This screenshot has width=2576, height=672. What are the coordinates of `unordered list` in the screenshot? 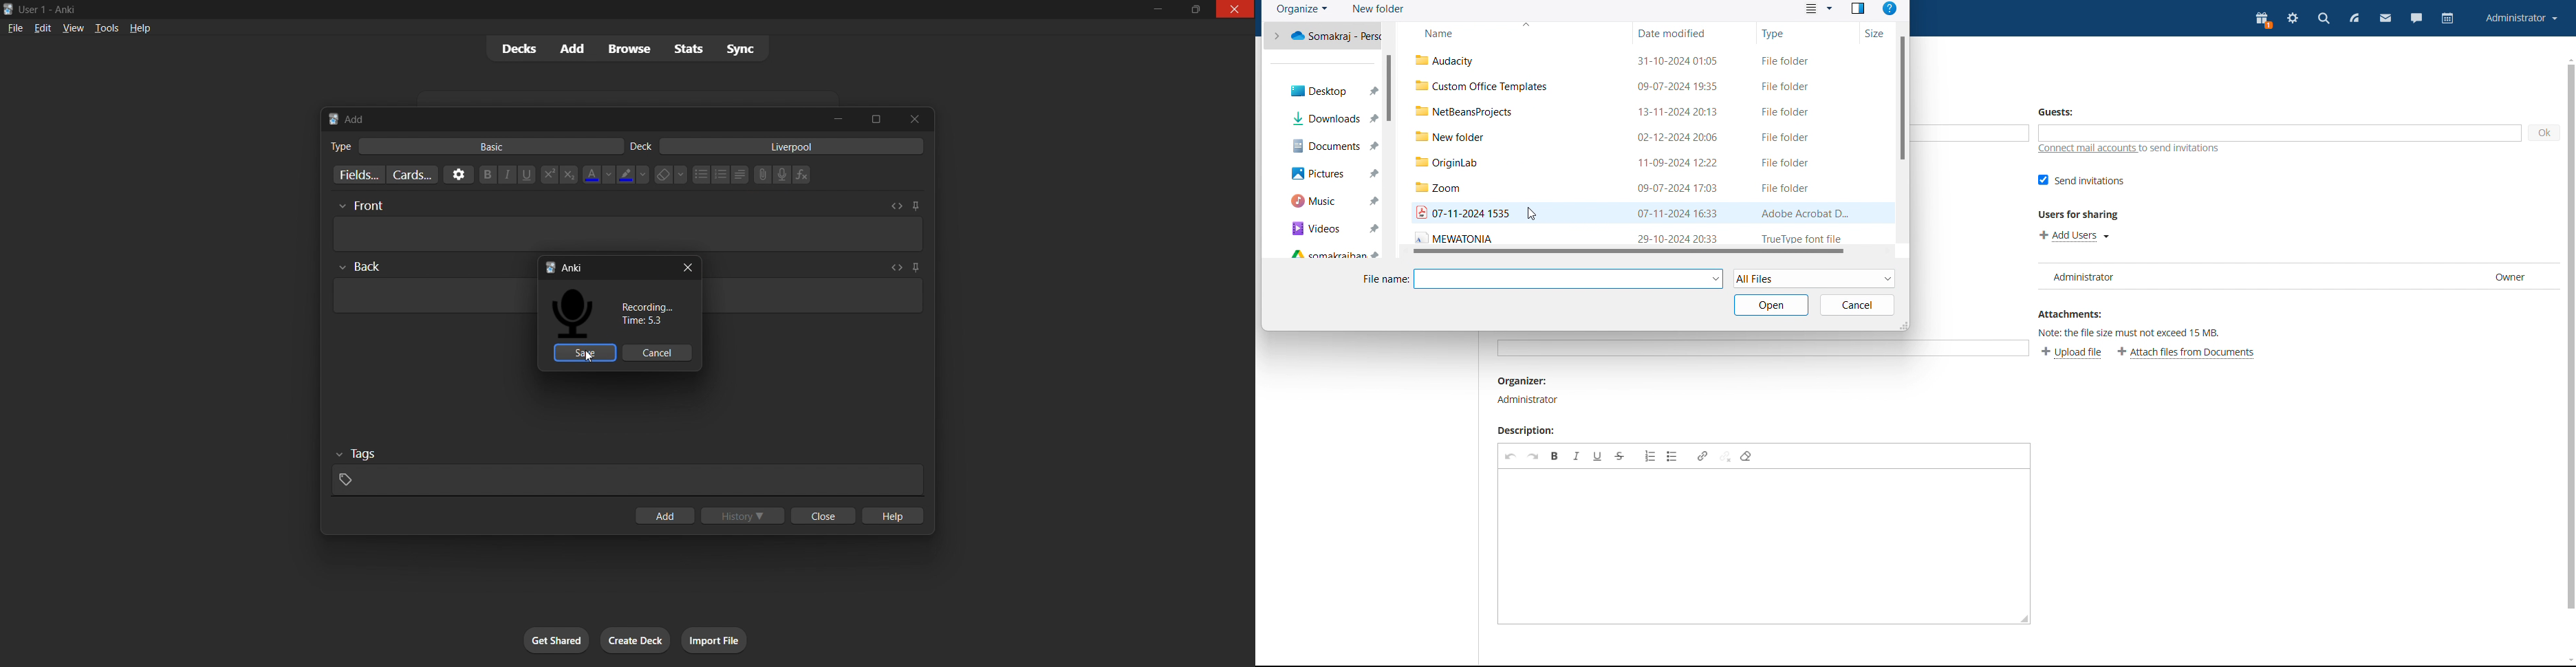 It's located at (699, 174).